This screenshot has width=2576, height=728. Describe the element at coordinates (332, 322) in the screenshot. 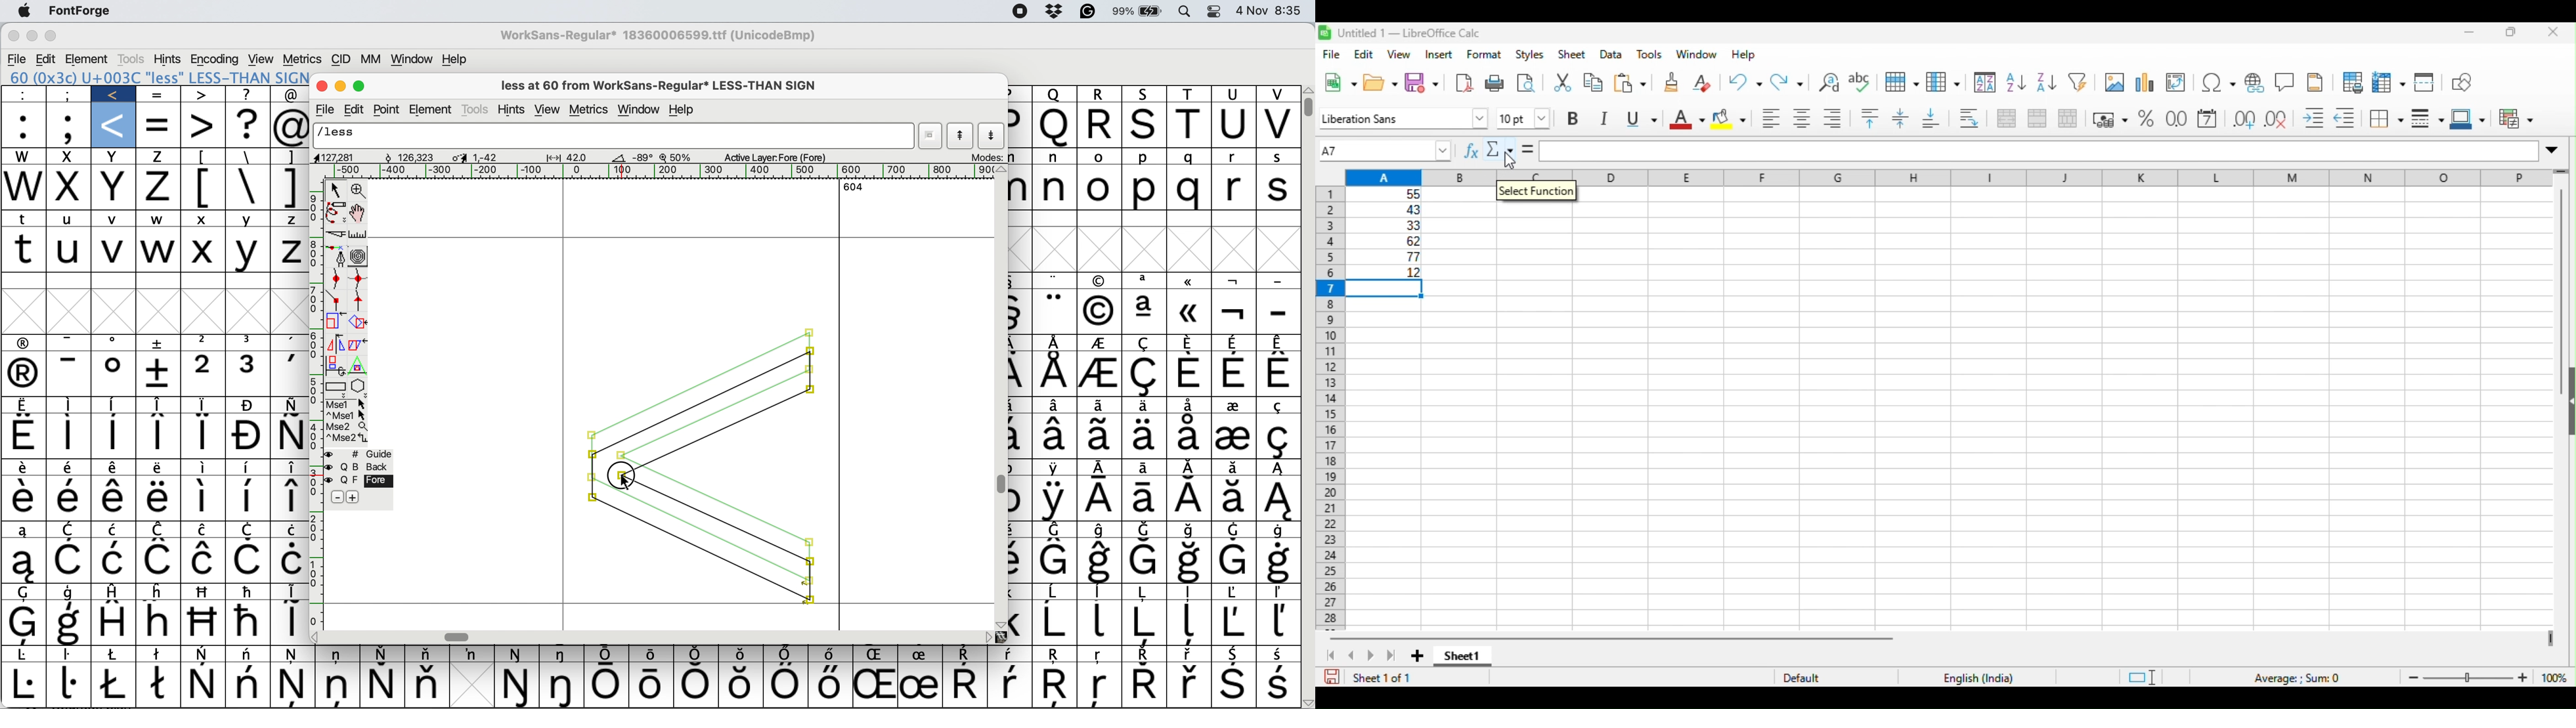

I see `scale glyph` at that location.